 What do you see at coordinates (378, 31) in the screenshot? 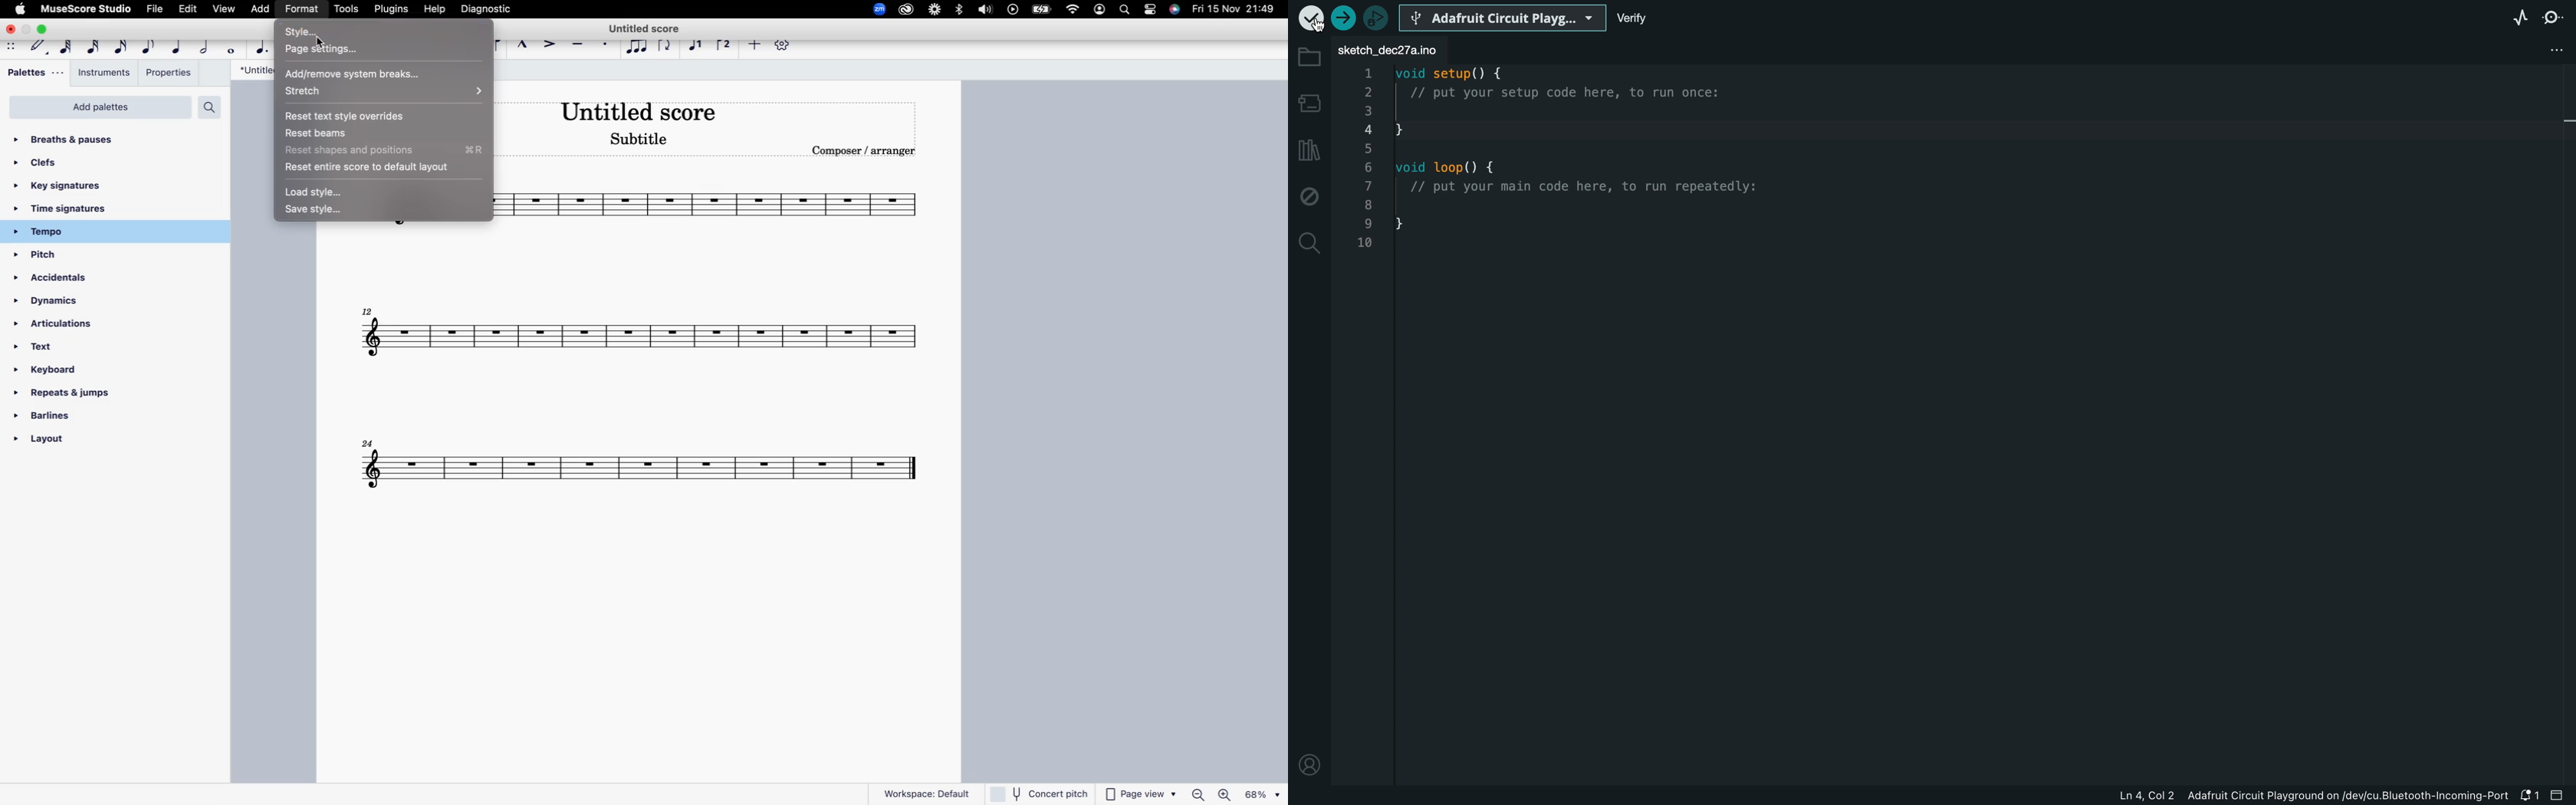
I see `style` at bounding box center [378, 31].